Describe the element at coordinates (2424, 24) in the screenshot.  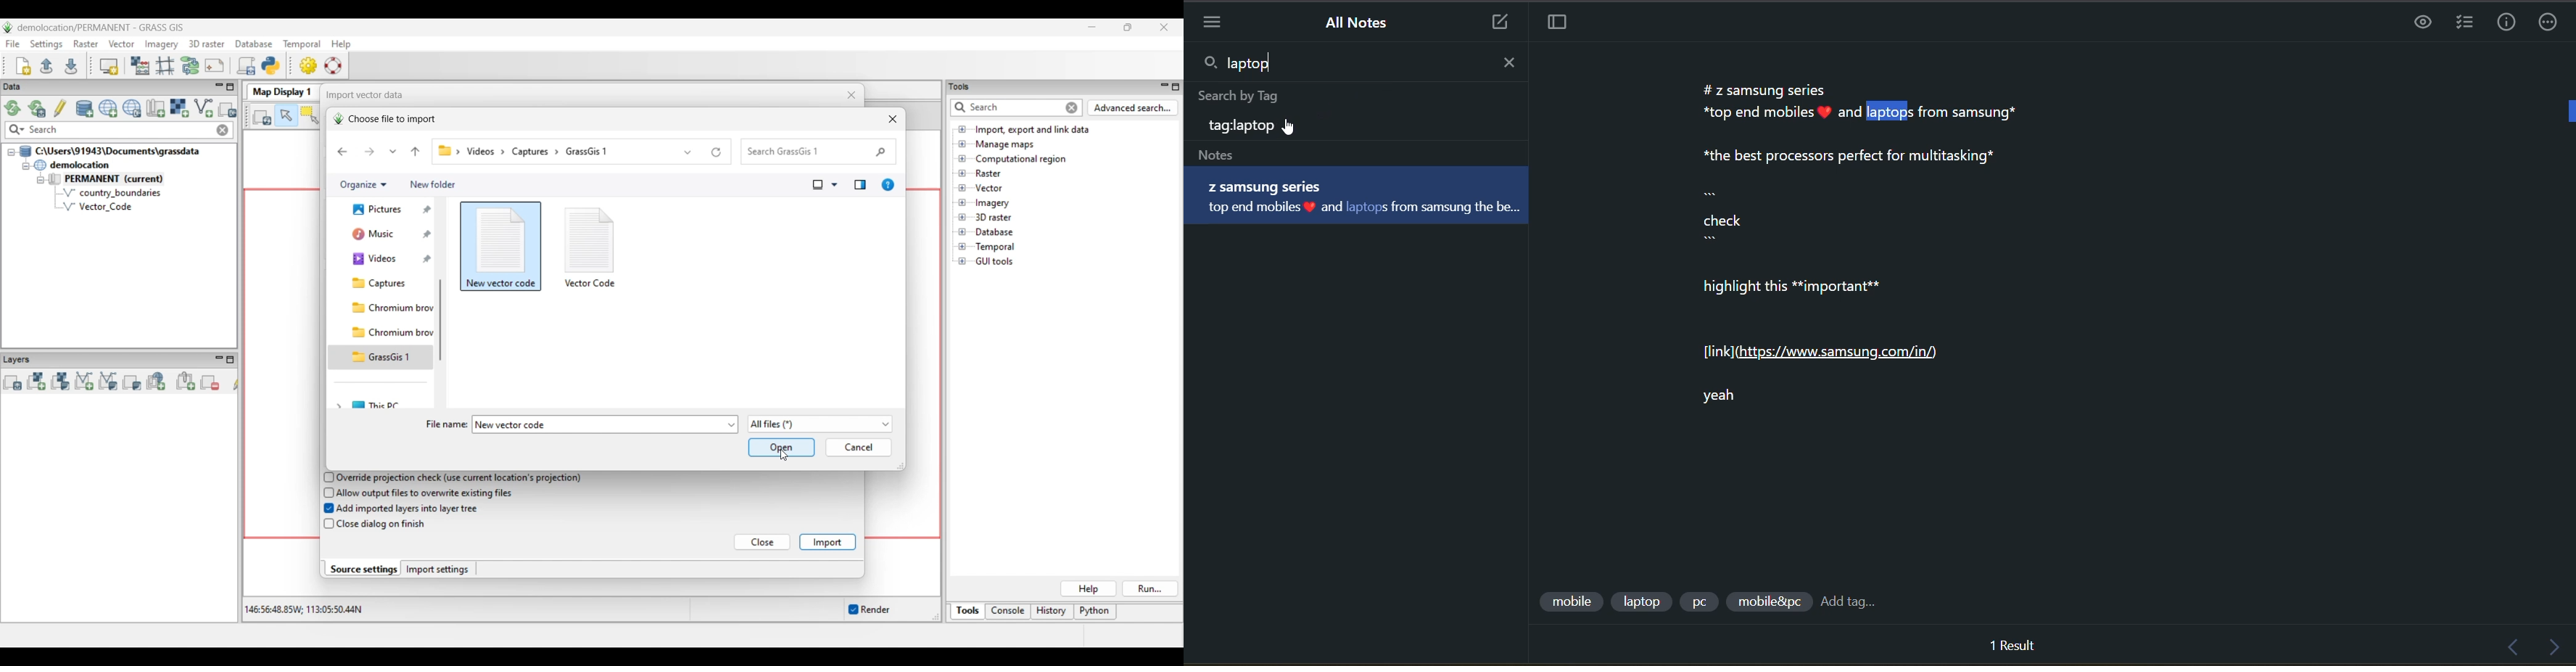
I see `preview` at that location.